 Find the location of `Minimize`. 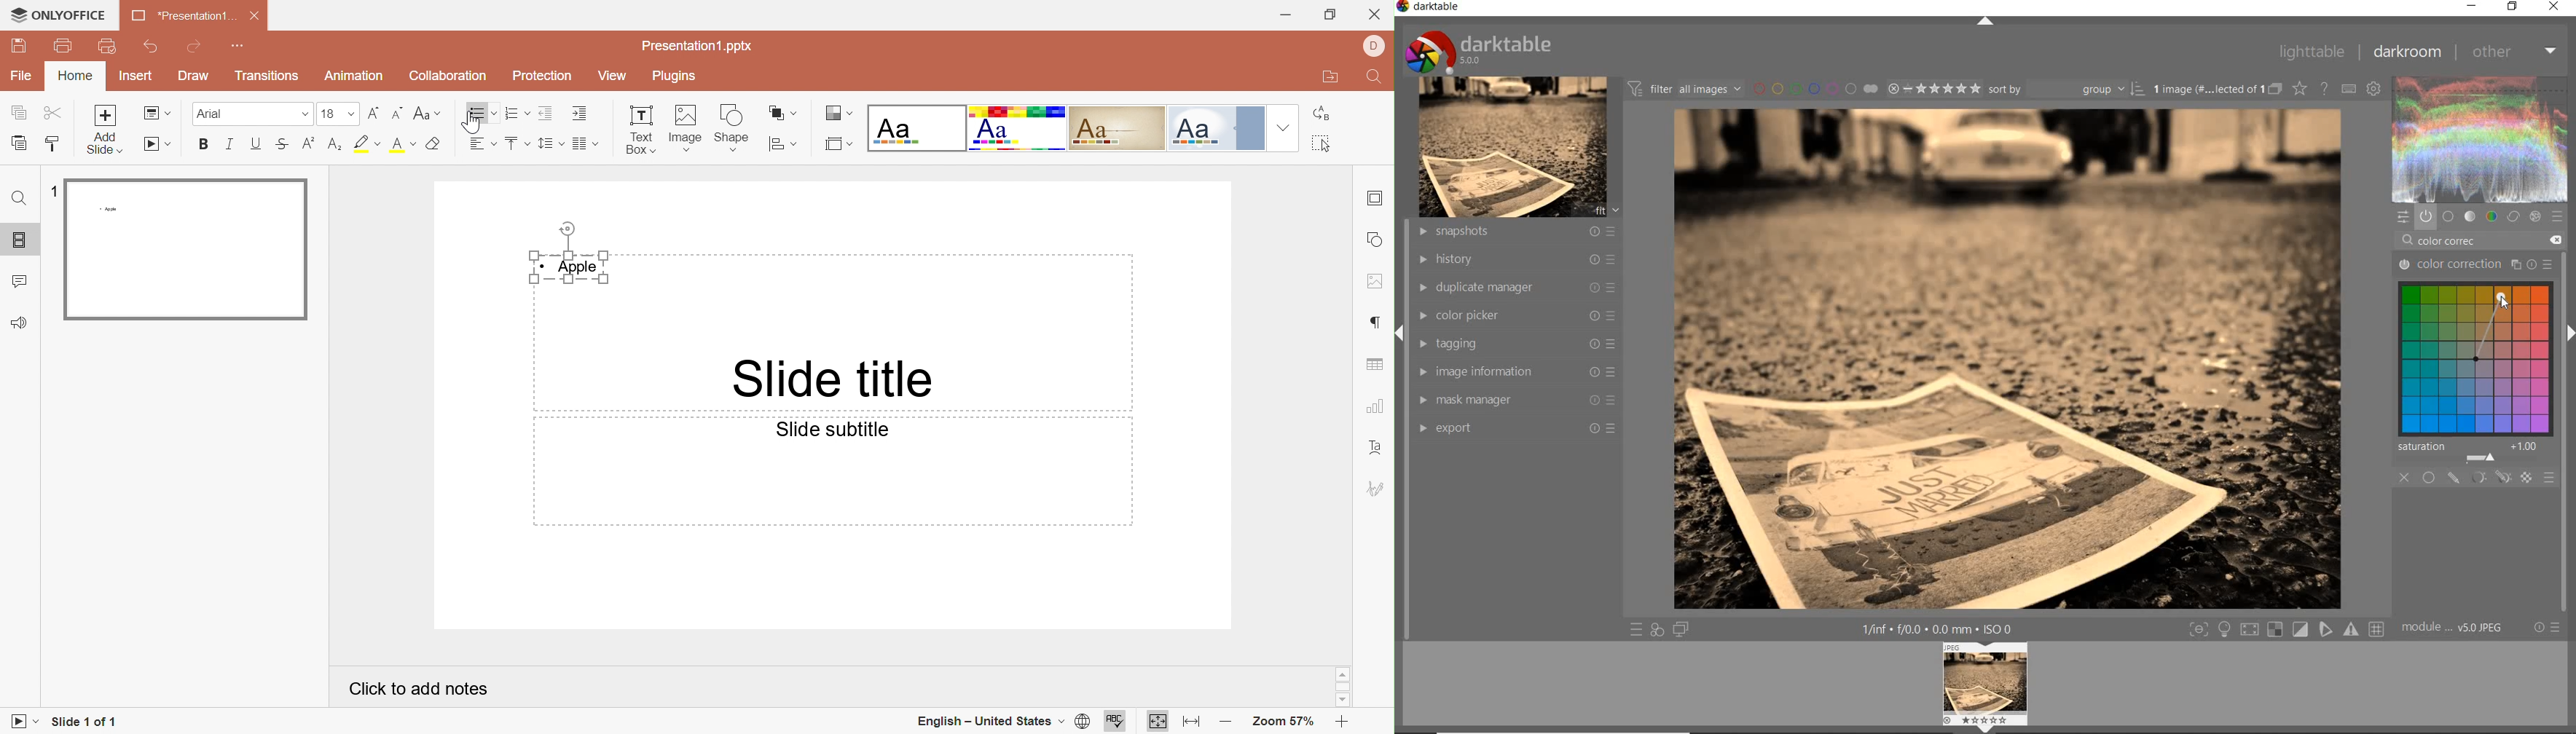

Minimize is located at coordinates (1290, 12).